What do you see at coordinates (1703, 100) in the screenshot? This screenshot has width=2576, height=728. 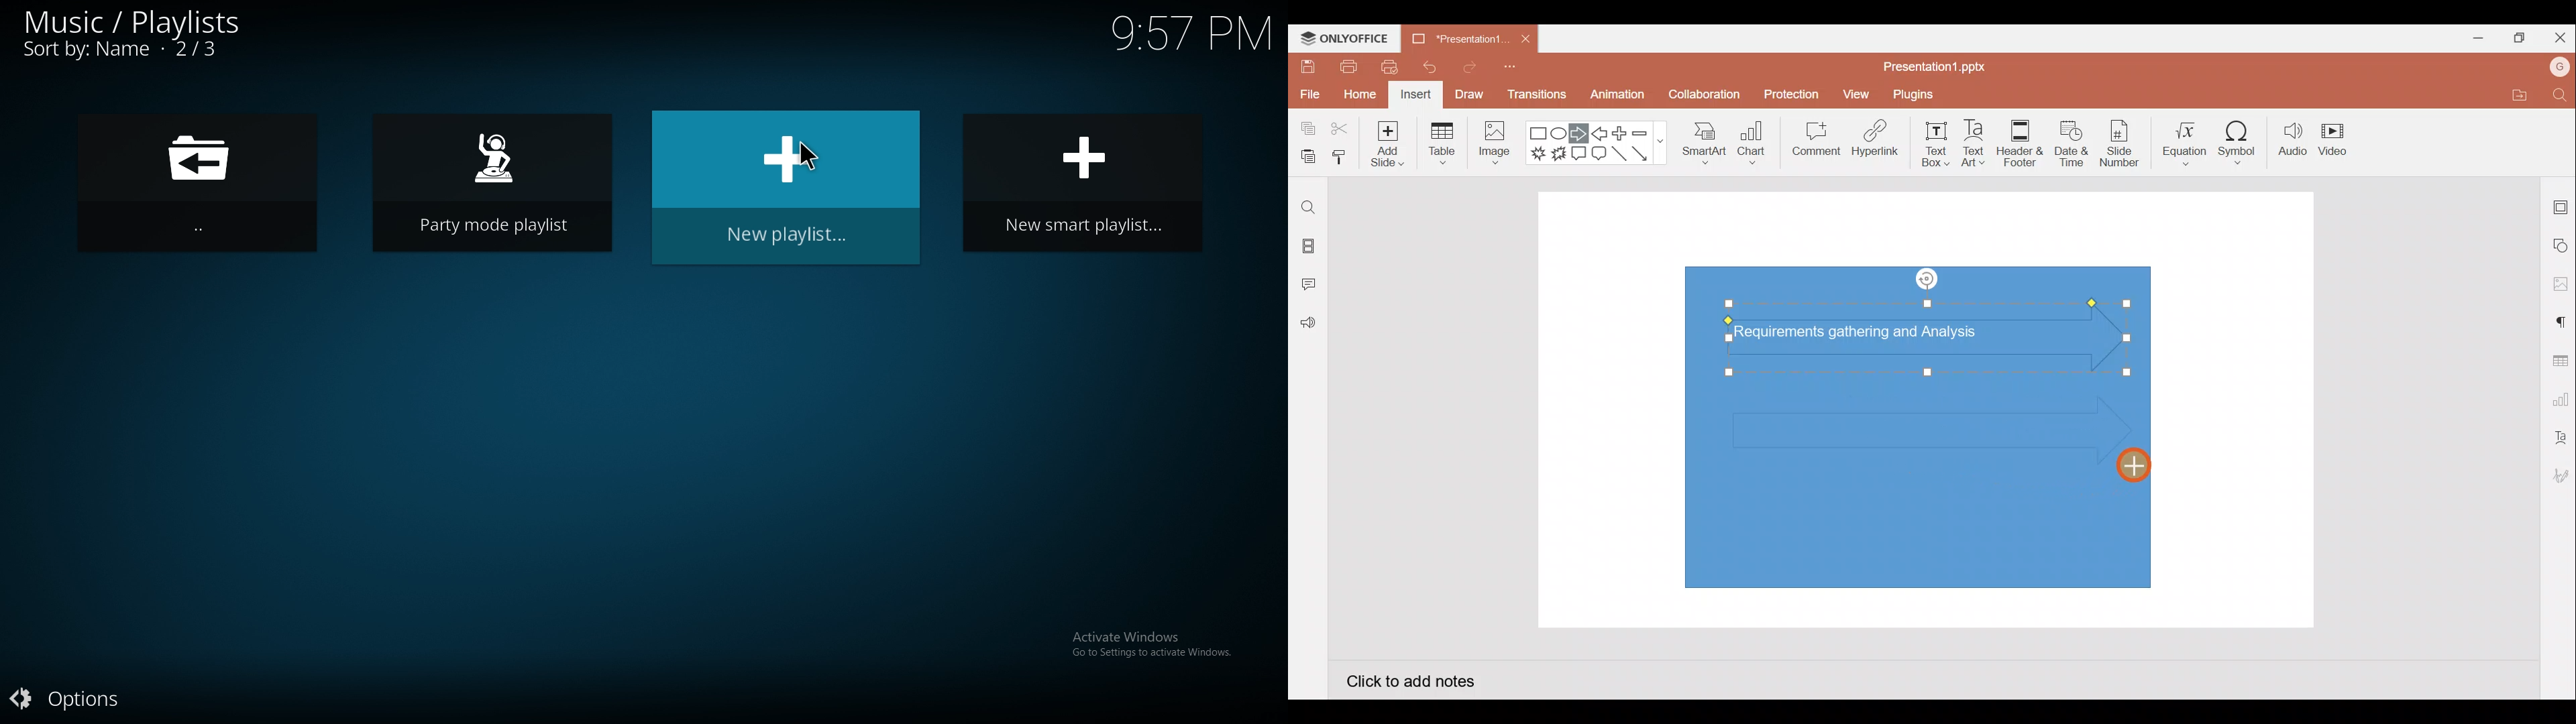 I see `Collaboration` at bounding box center [1703, 100].